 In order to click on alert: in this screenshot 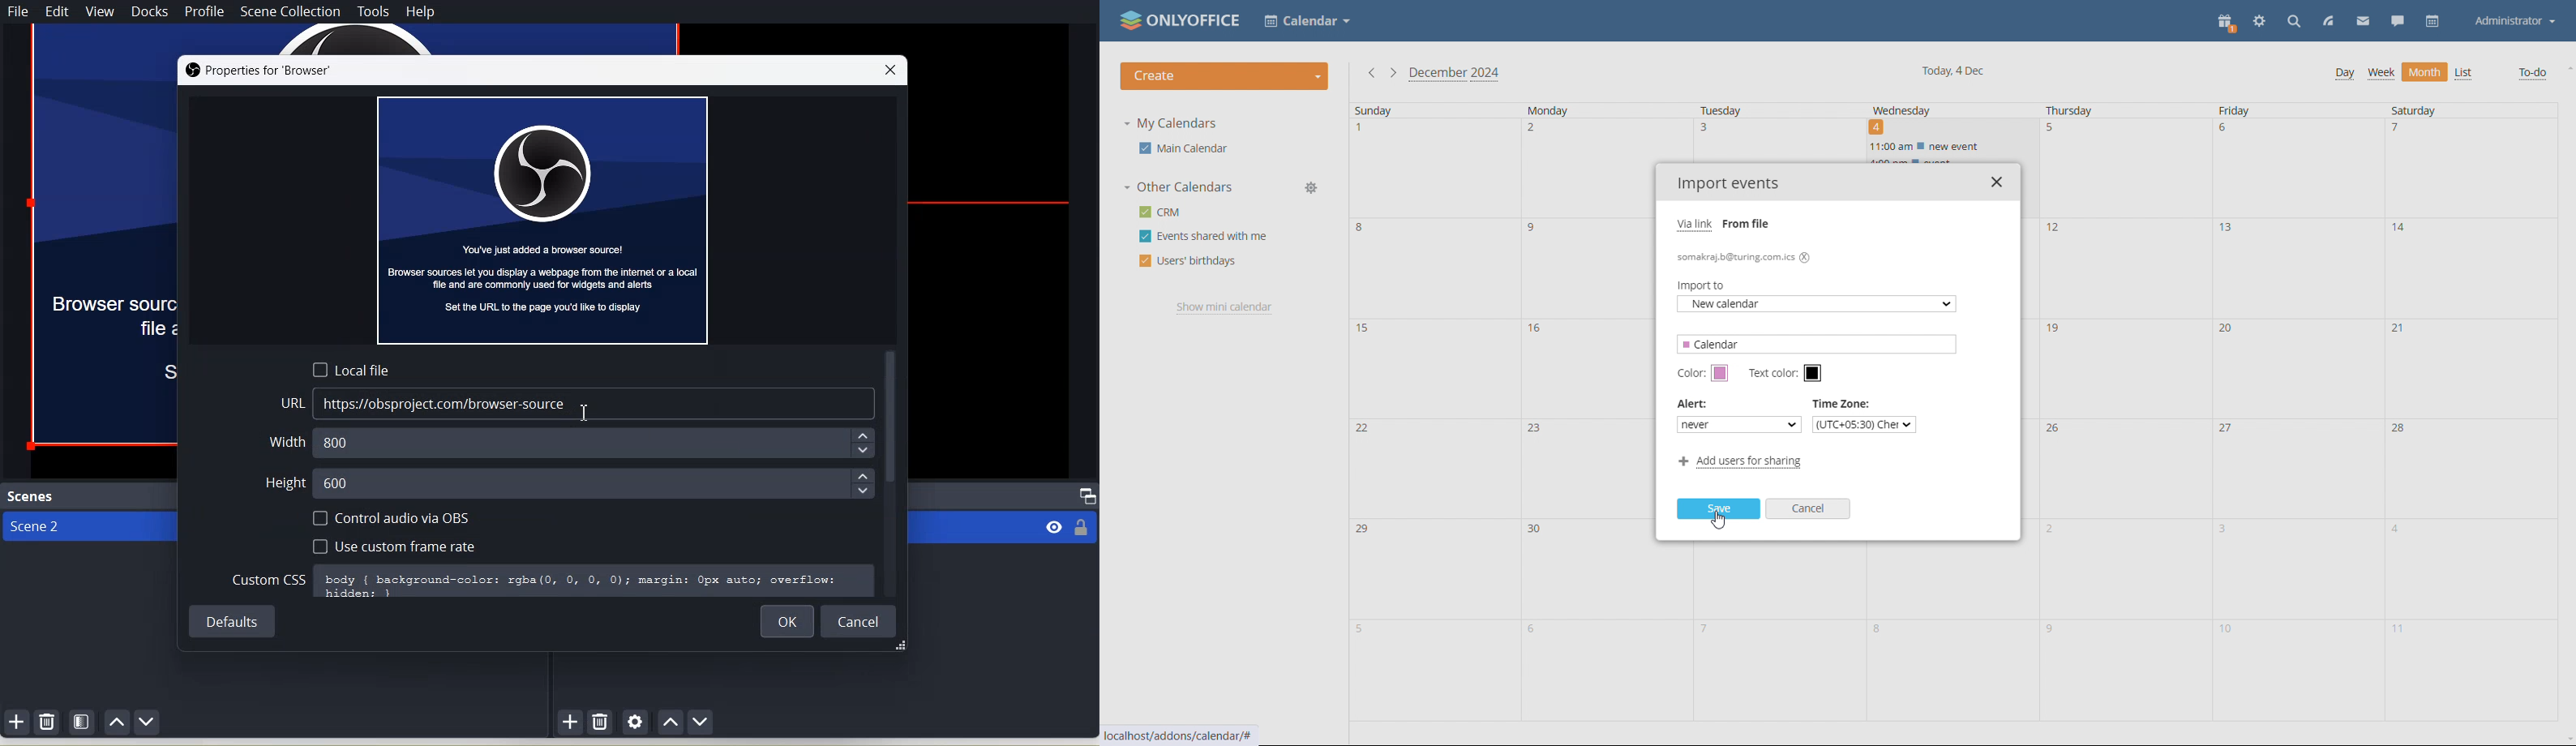, I will do `click(1695, 404)`.